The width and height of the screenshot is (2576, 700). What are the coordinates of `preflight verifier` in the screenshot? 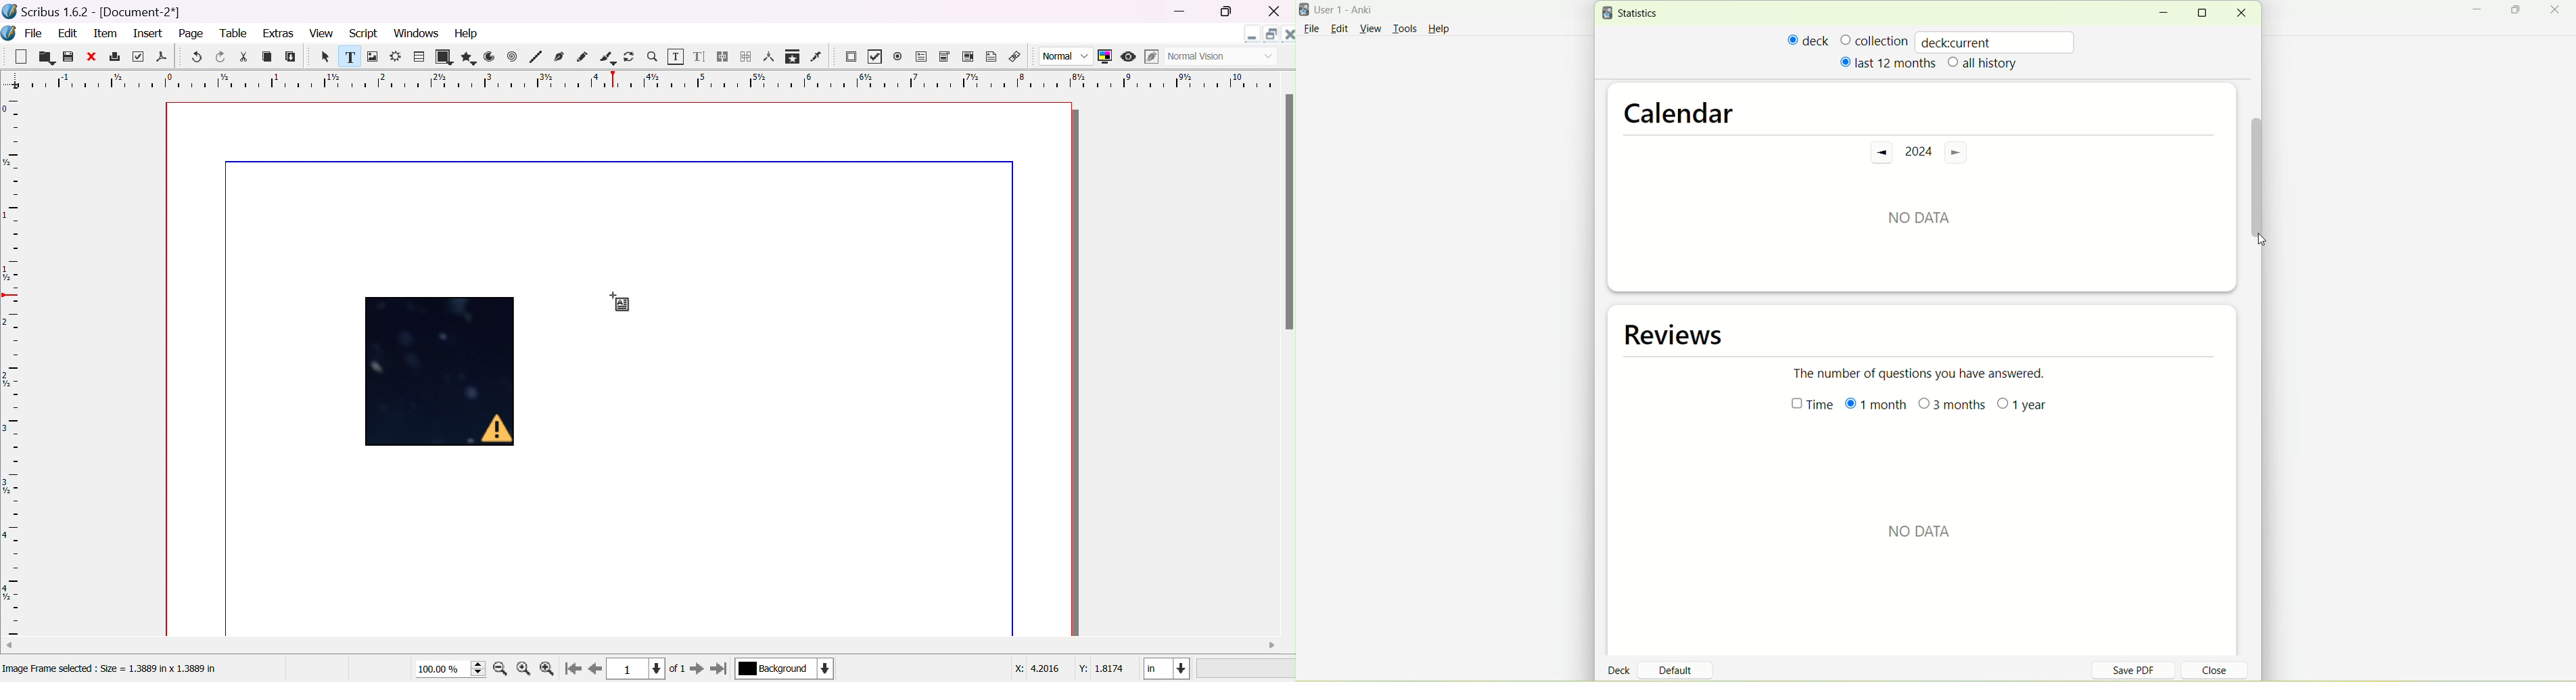 It's located at (140, 57).